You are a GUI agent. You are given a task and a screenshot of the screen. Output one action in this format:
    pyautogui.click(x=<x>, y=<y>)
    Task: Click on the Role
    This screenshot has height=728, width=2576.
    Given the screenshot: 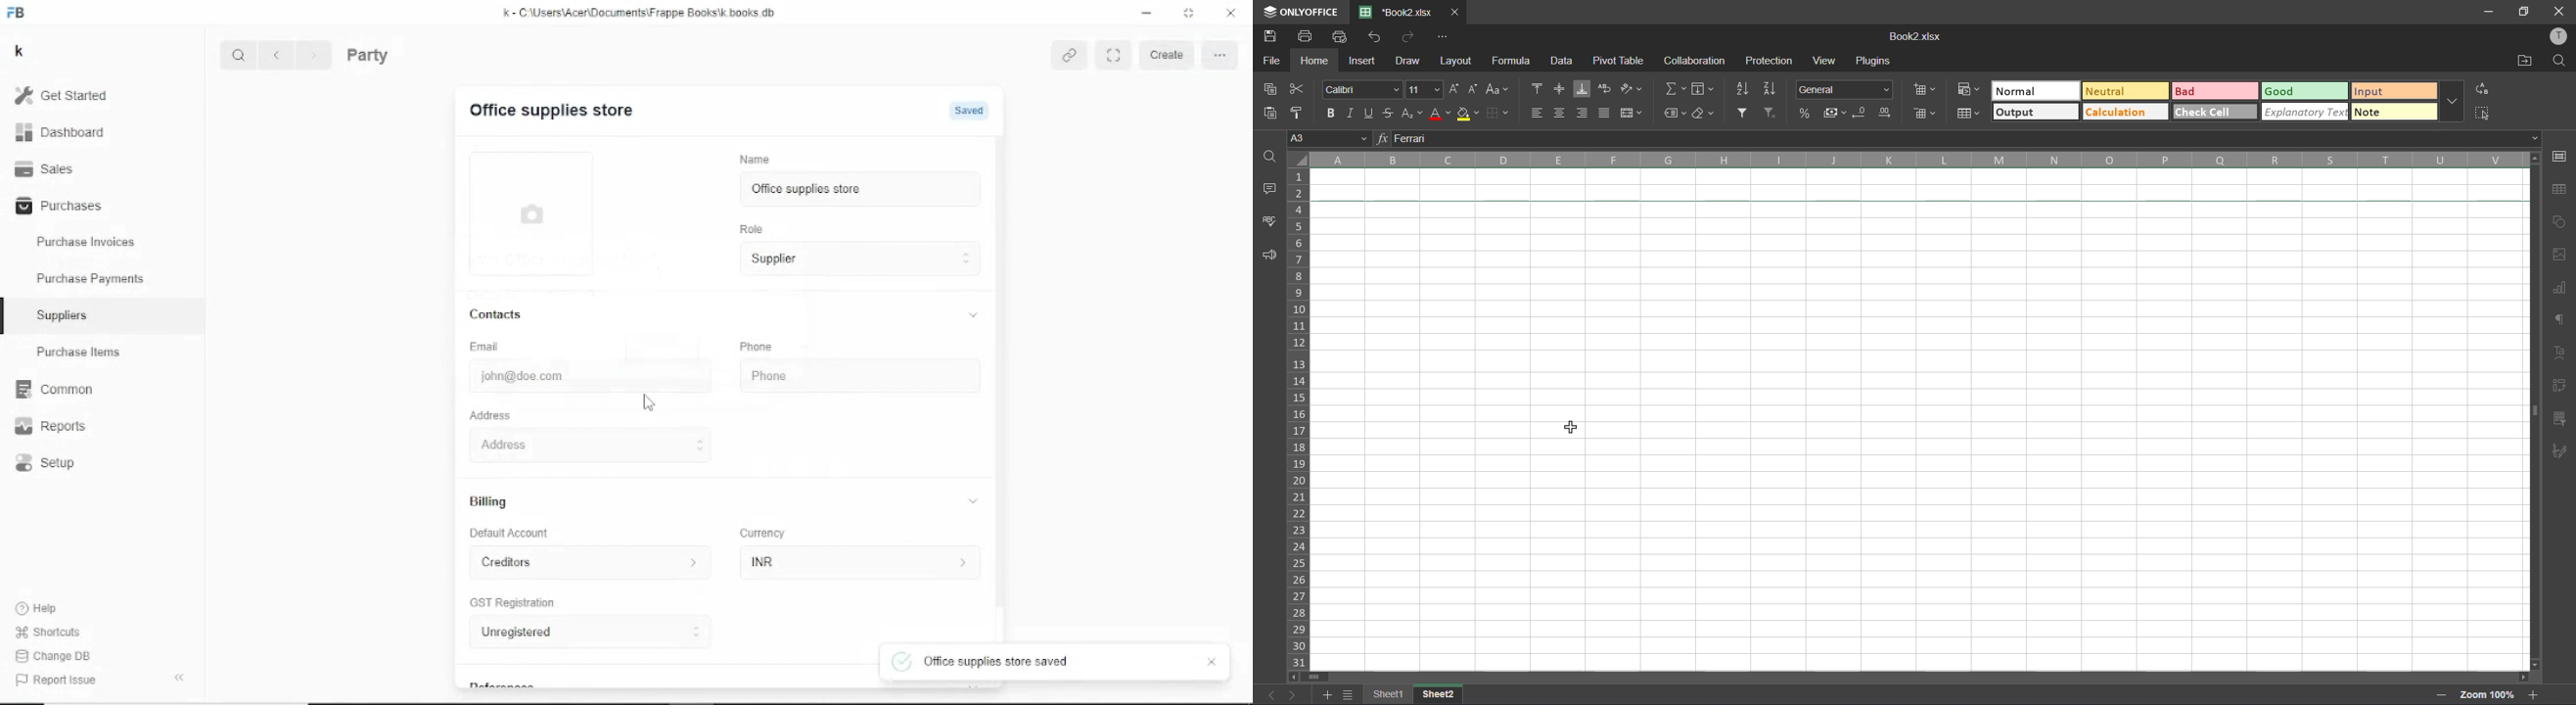 What is the action you would take?
    pyautogui.click(x=752, y=228)
    